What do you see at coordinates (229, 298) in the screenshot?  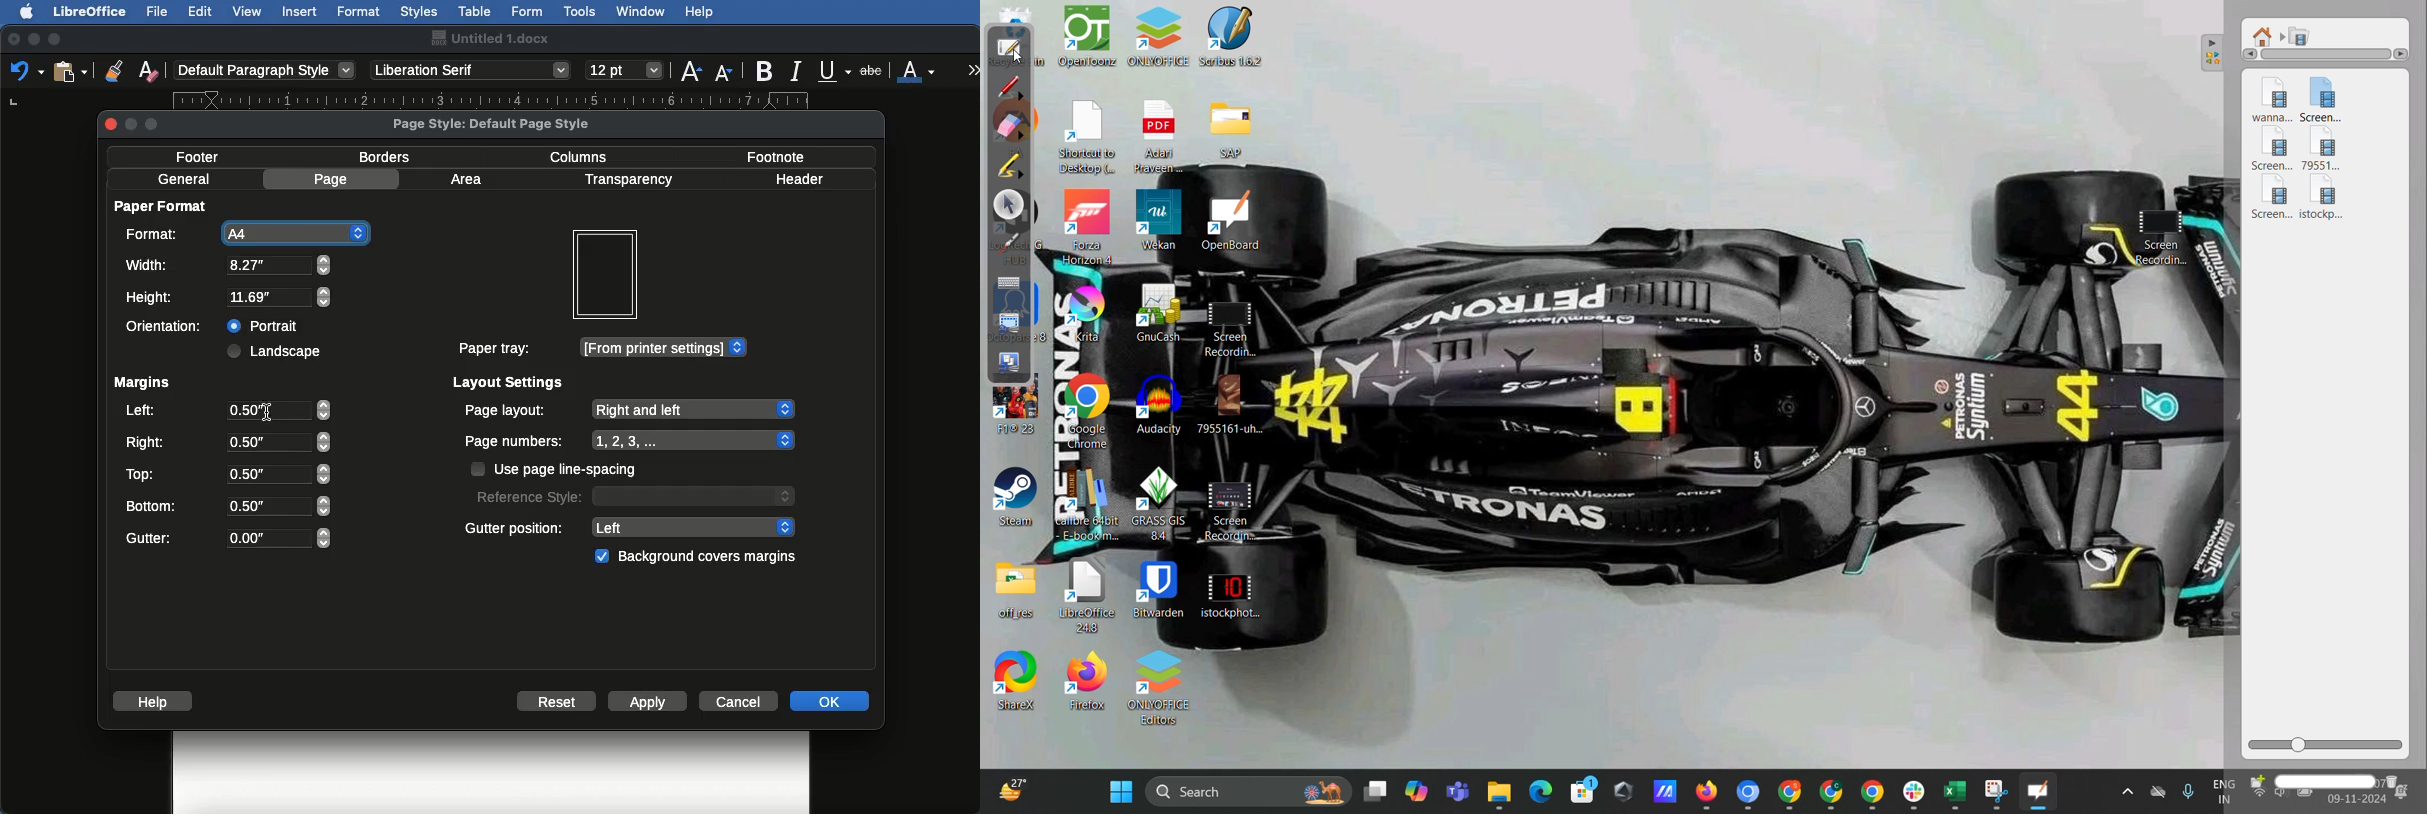 I see `Height` at bounding box center [229, 298].